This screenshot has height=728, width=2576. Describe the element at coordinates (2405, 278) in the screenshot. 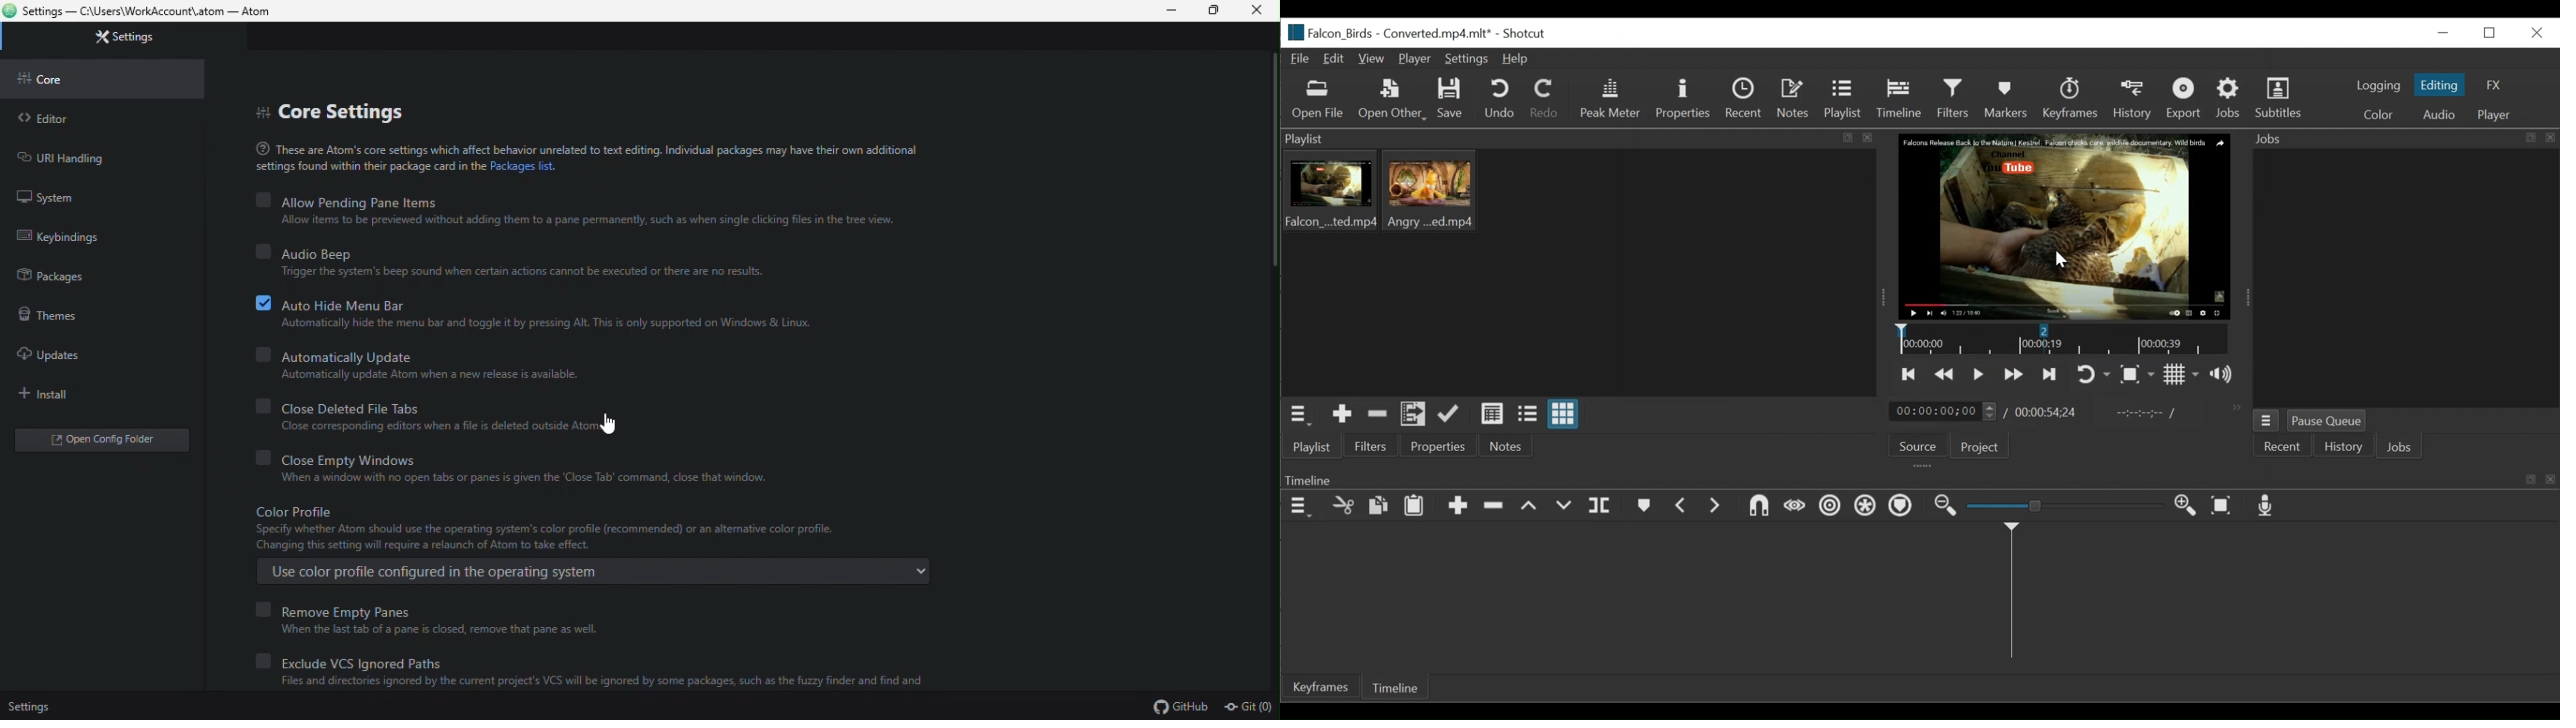

I see `Jobs Panel` at that location.